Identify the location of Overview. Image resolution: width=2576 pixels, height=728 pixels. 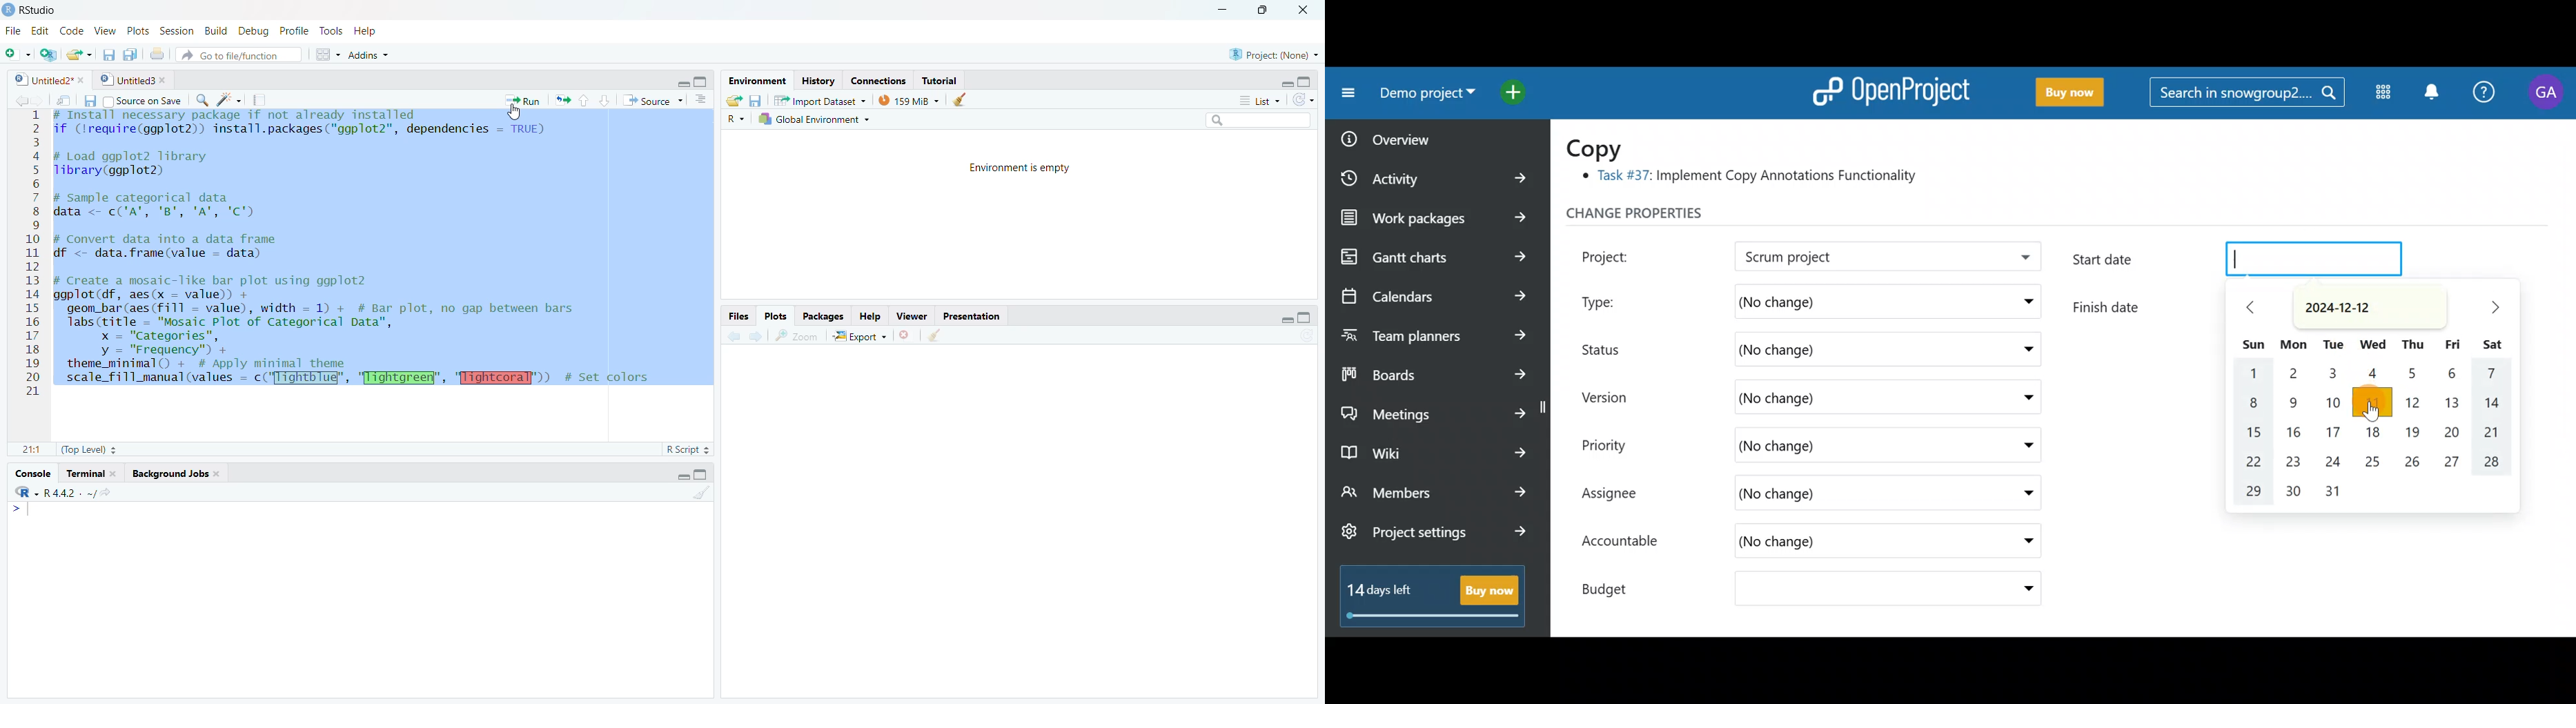
(1423, 135).